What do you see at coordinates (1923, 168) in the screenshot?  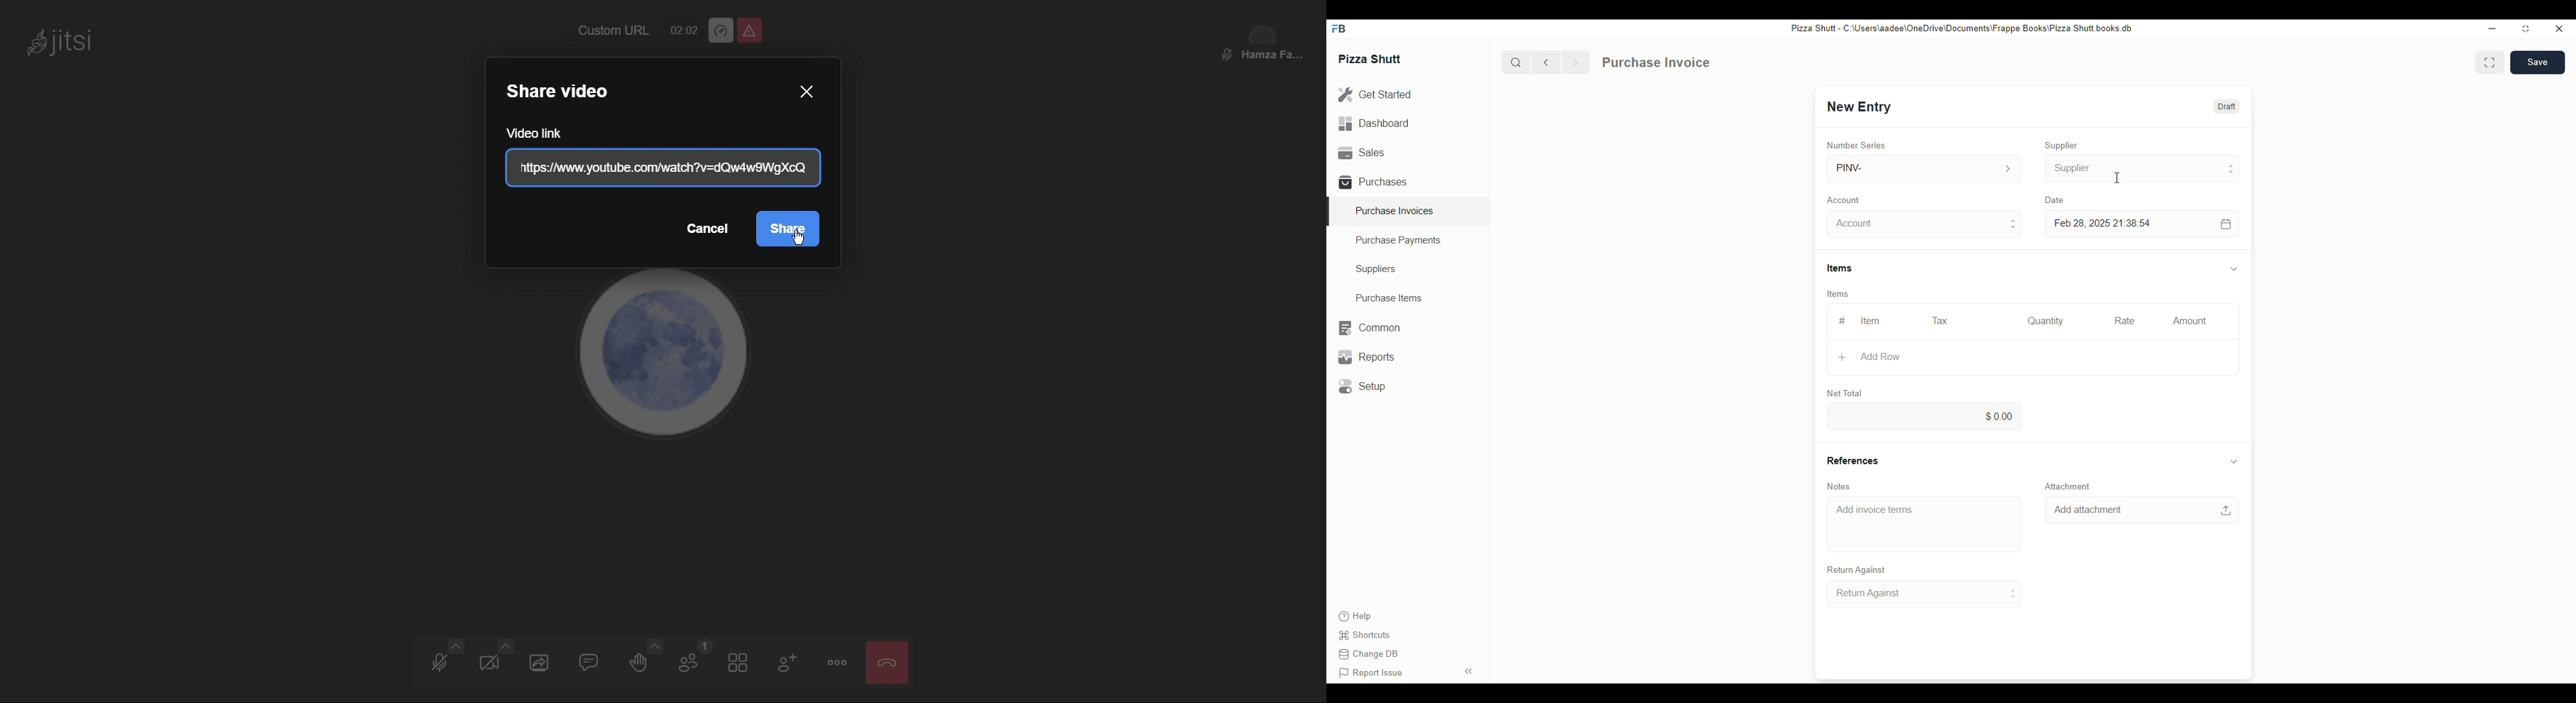 I see `PINV` at bounding box center [1923, 168].